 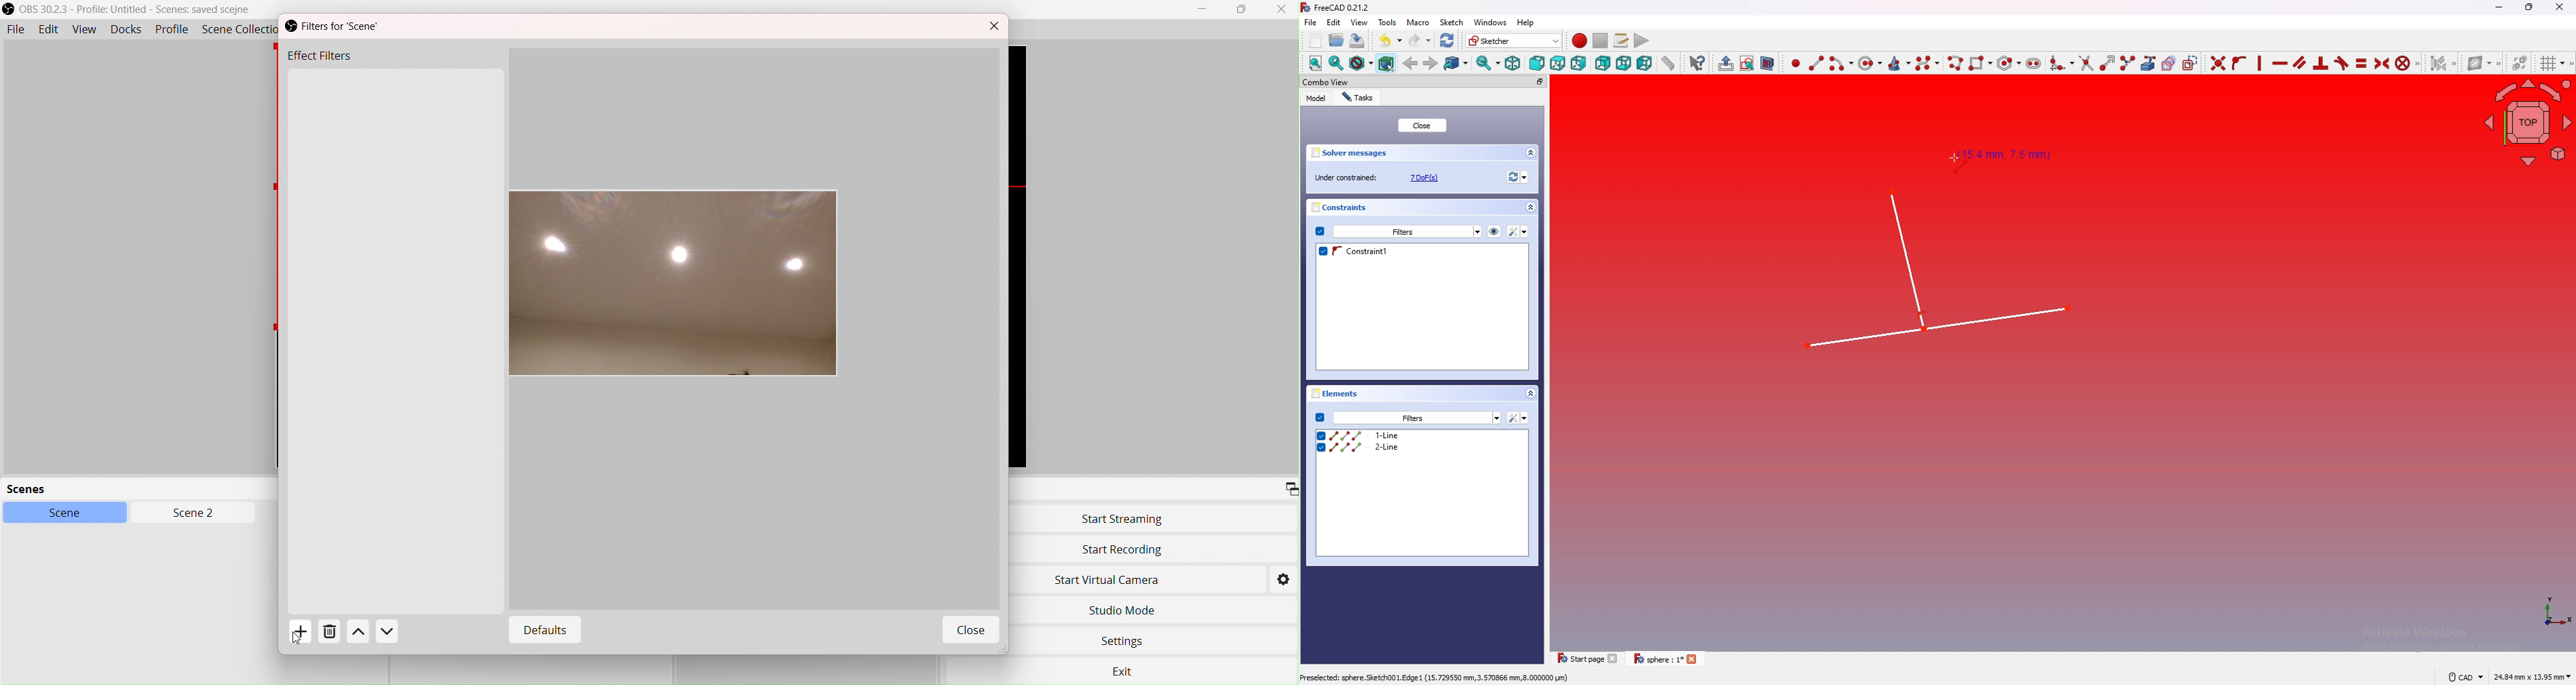 I want to click on Tasks, so click(x=1360, y=97).